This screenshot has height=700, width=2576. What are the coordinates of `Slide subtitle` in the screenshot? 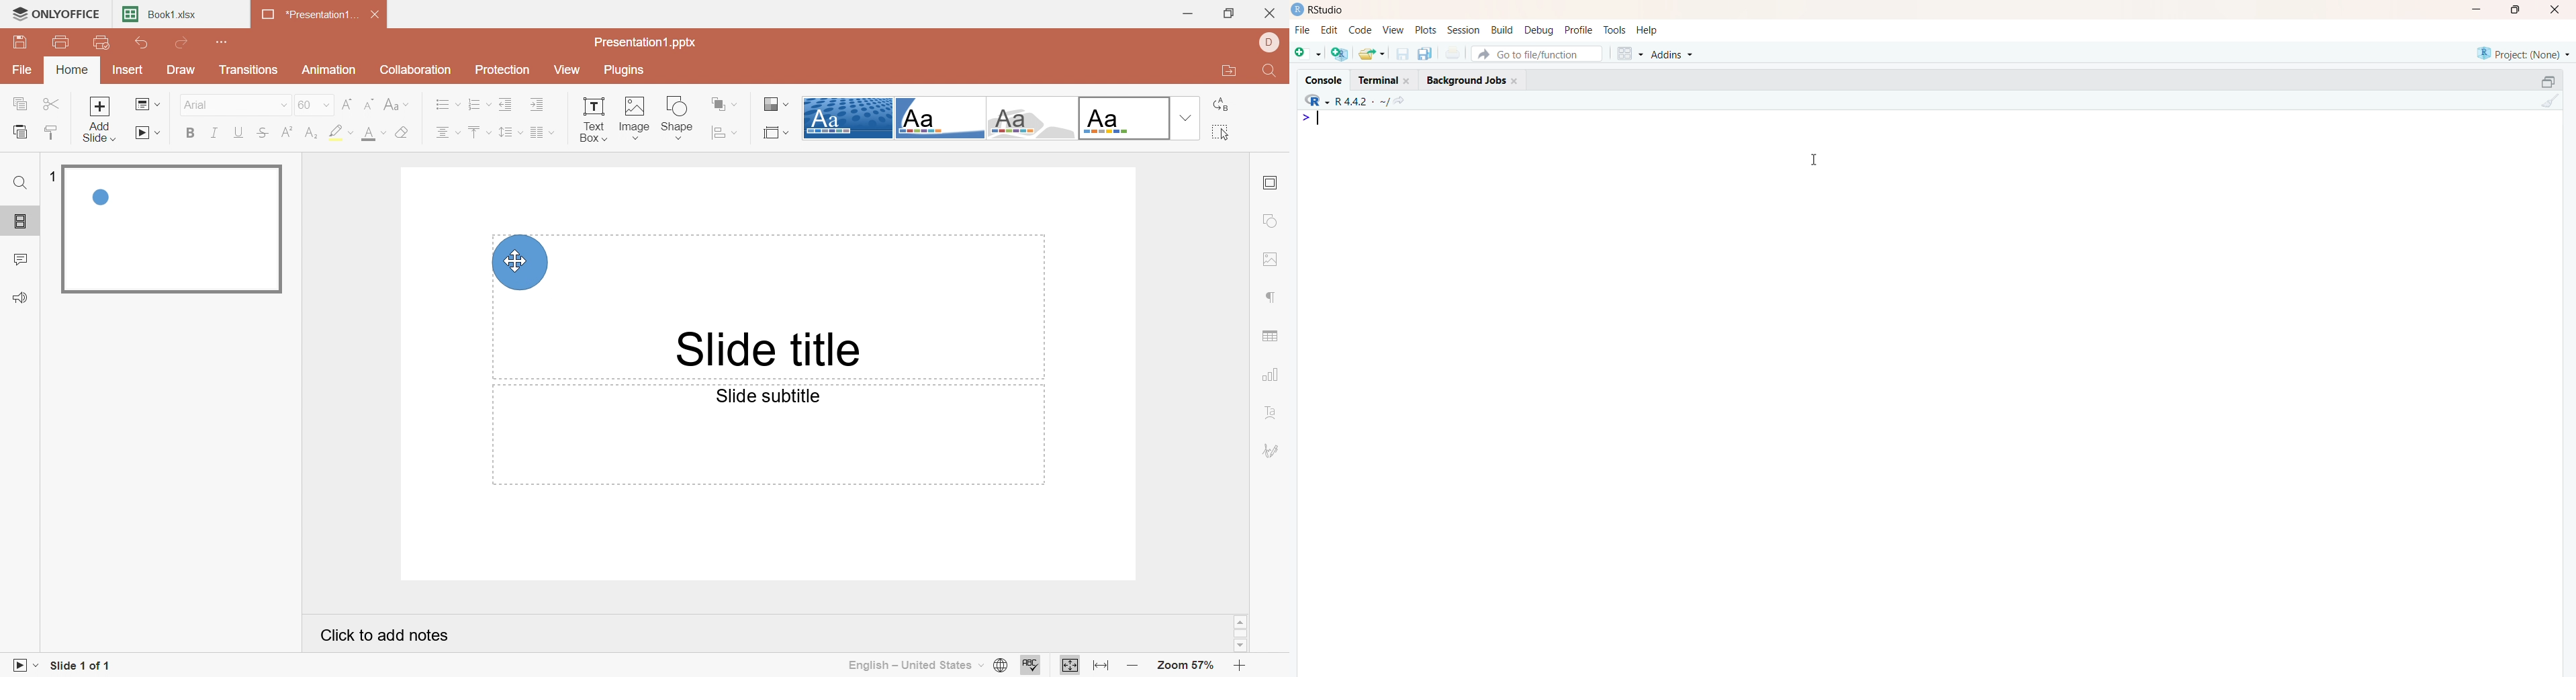 It's located at (770, 396).